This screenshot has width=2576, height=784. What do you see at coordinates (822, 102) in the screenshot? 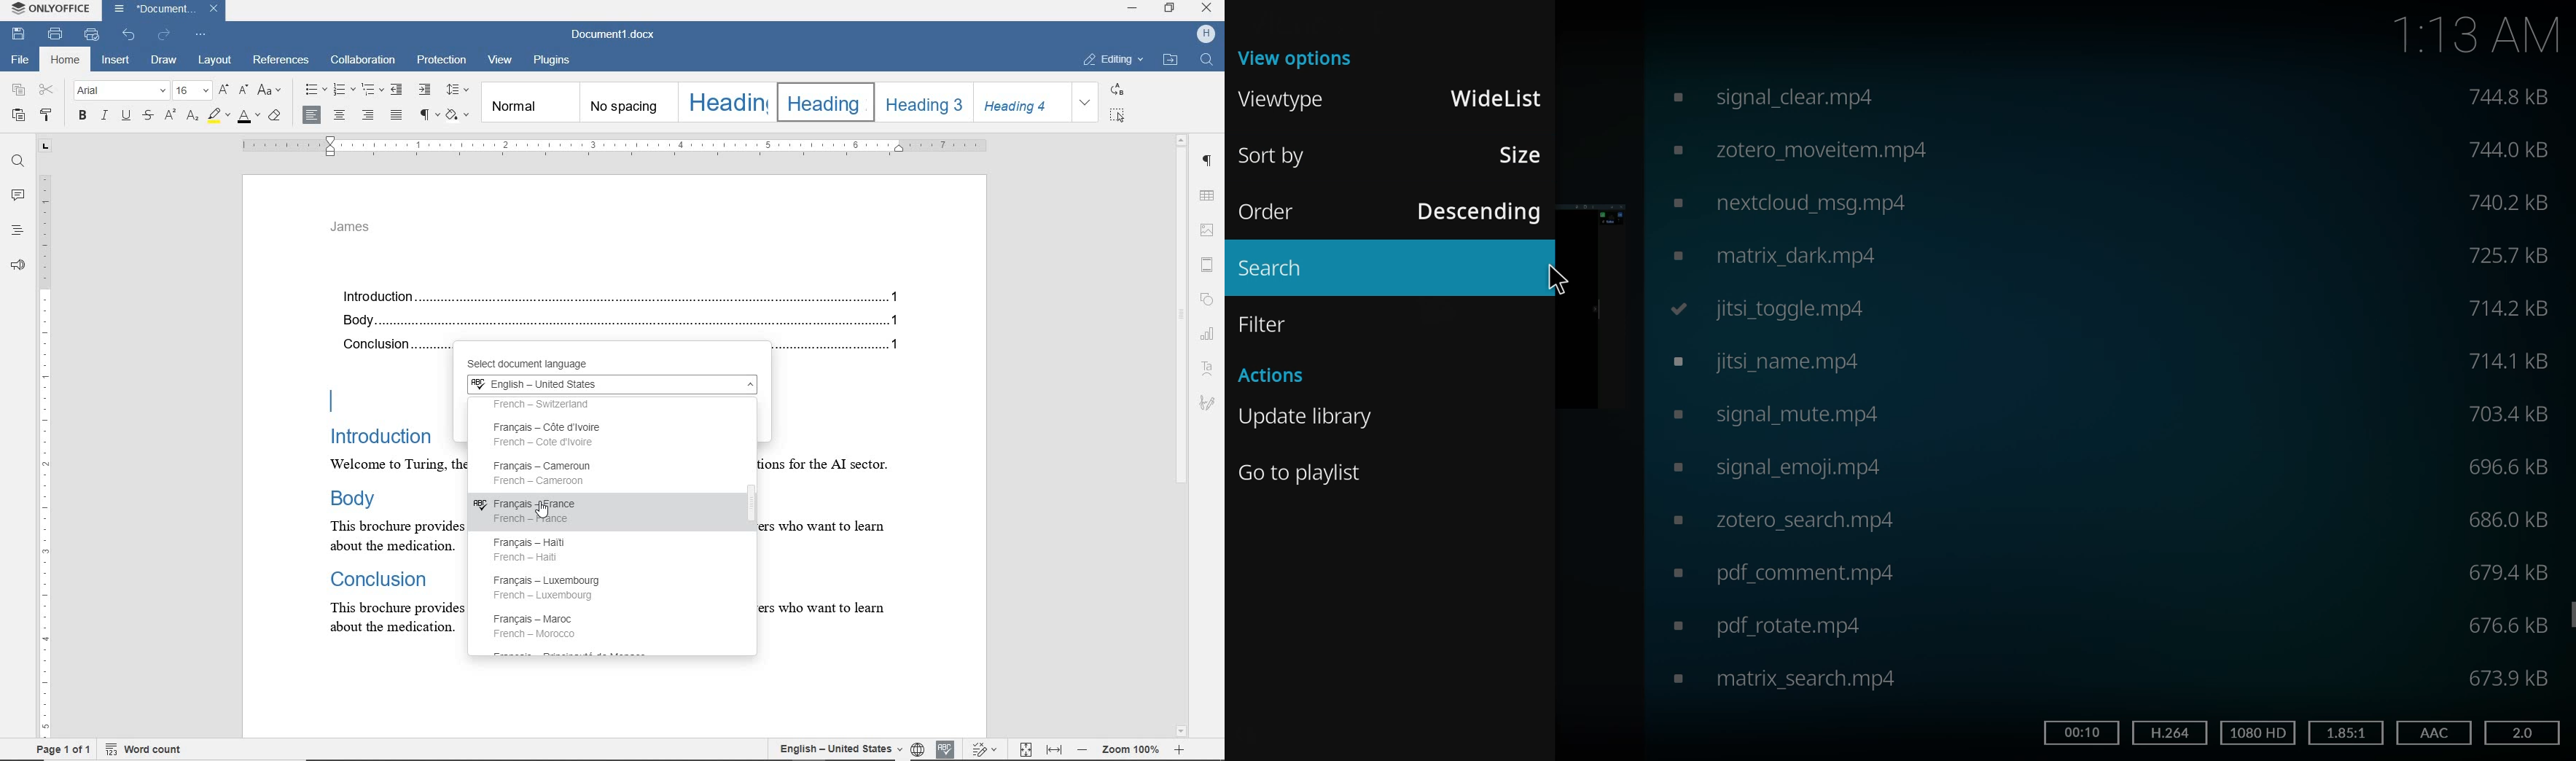
I see `Heading 2` at bounding box center [822, 102].